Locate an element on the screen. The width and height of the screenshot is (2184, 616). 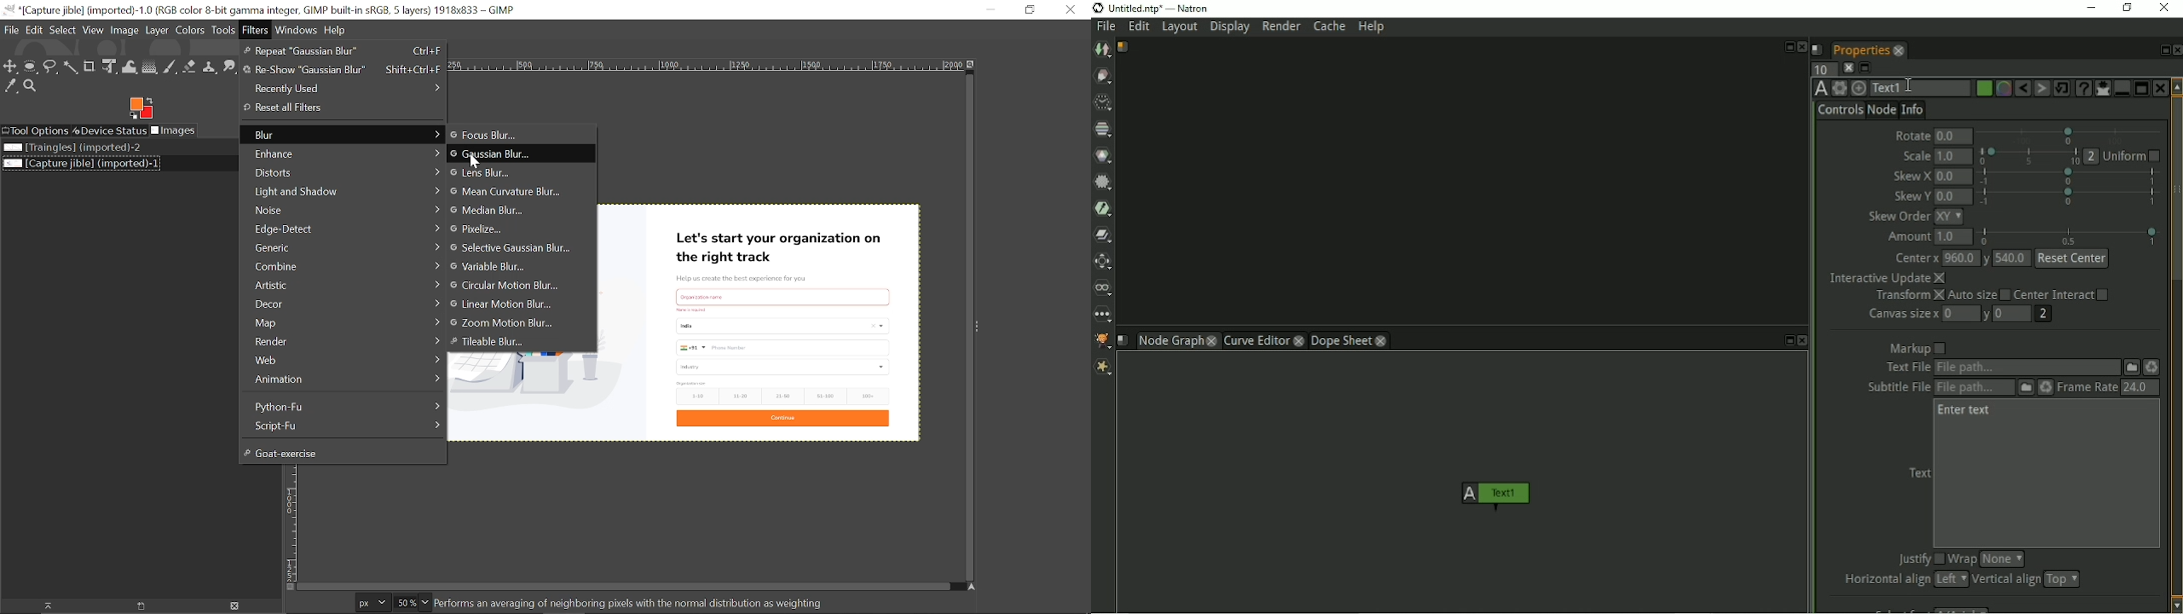
Crop tool is located at coordinates (90, 67).